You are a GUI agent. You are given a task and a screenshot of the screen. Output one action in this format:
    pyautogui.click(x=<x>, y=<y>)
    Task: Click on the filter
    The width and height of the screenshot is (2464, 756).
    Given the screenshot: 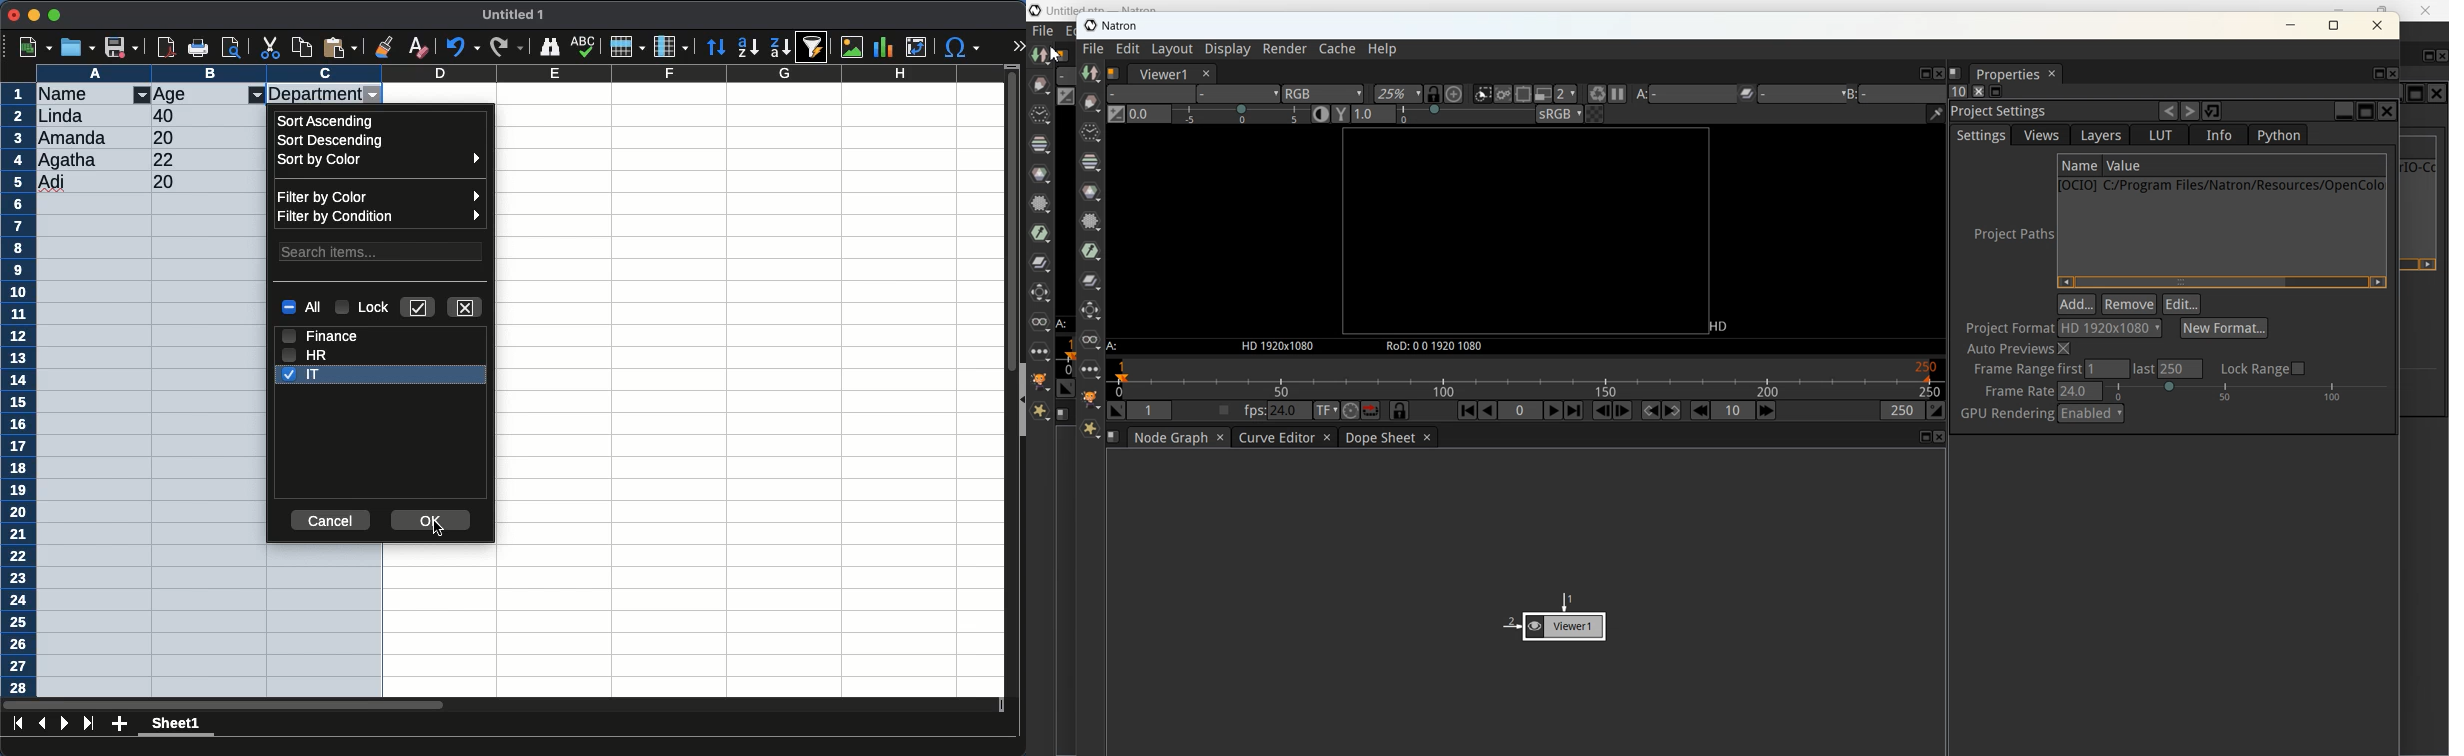 What is the action you would take?
    pyautogui.click(x=257, y=95)
    